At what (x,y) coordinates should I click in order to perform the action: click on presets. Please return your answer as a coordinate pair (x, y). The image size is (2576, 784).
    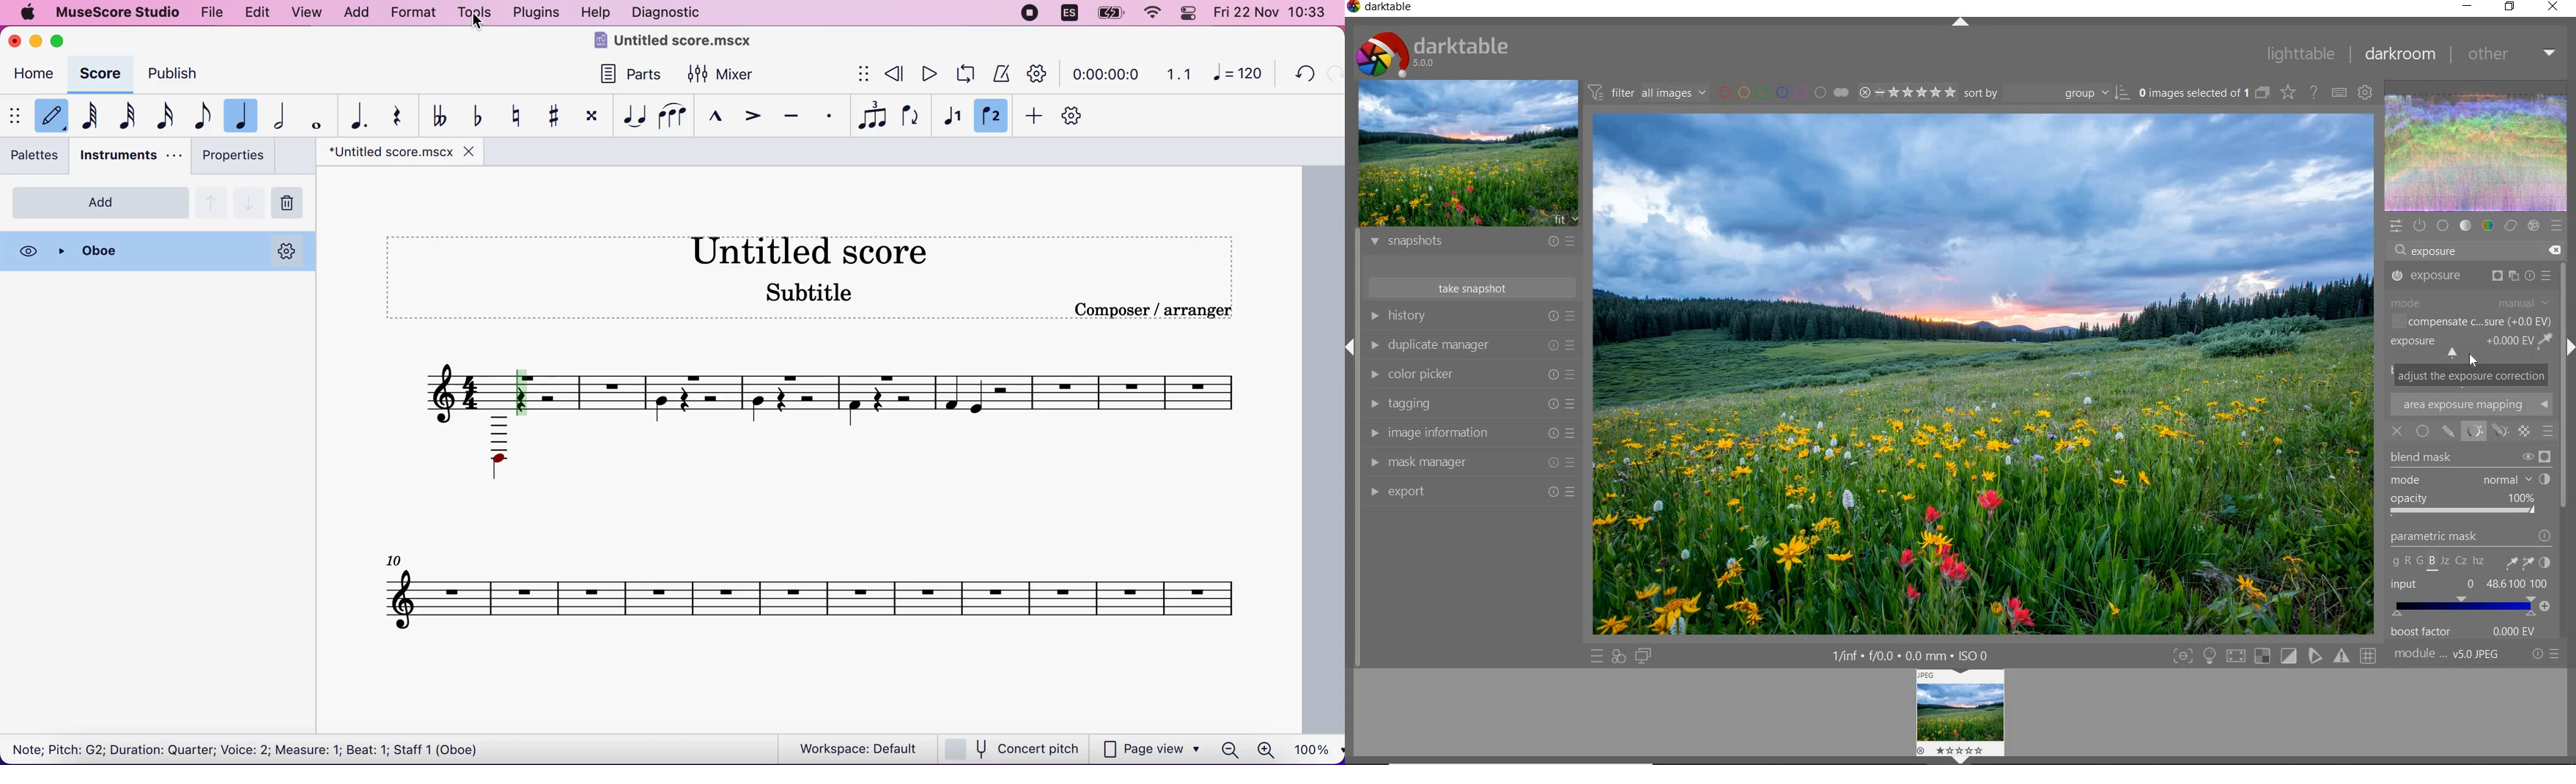
    Looking at the image, I should click on (2557, 226).